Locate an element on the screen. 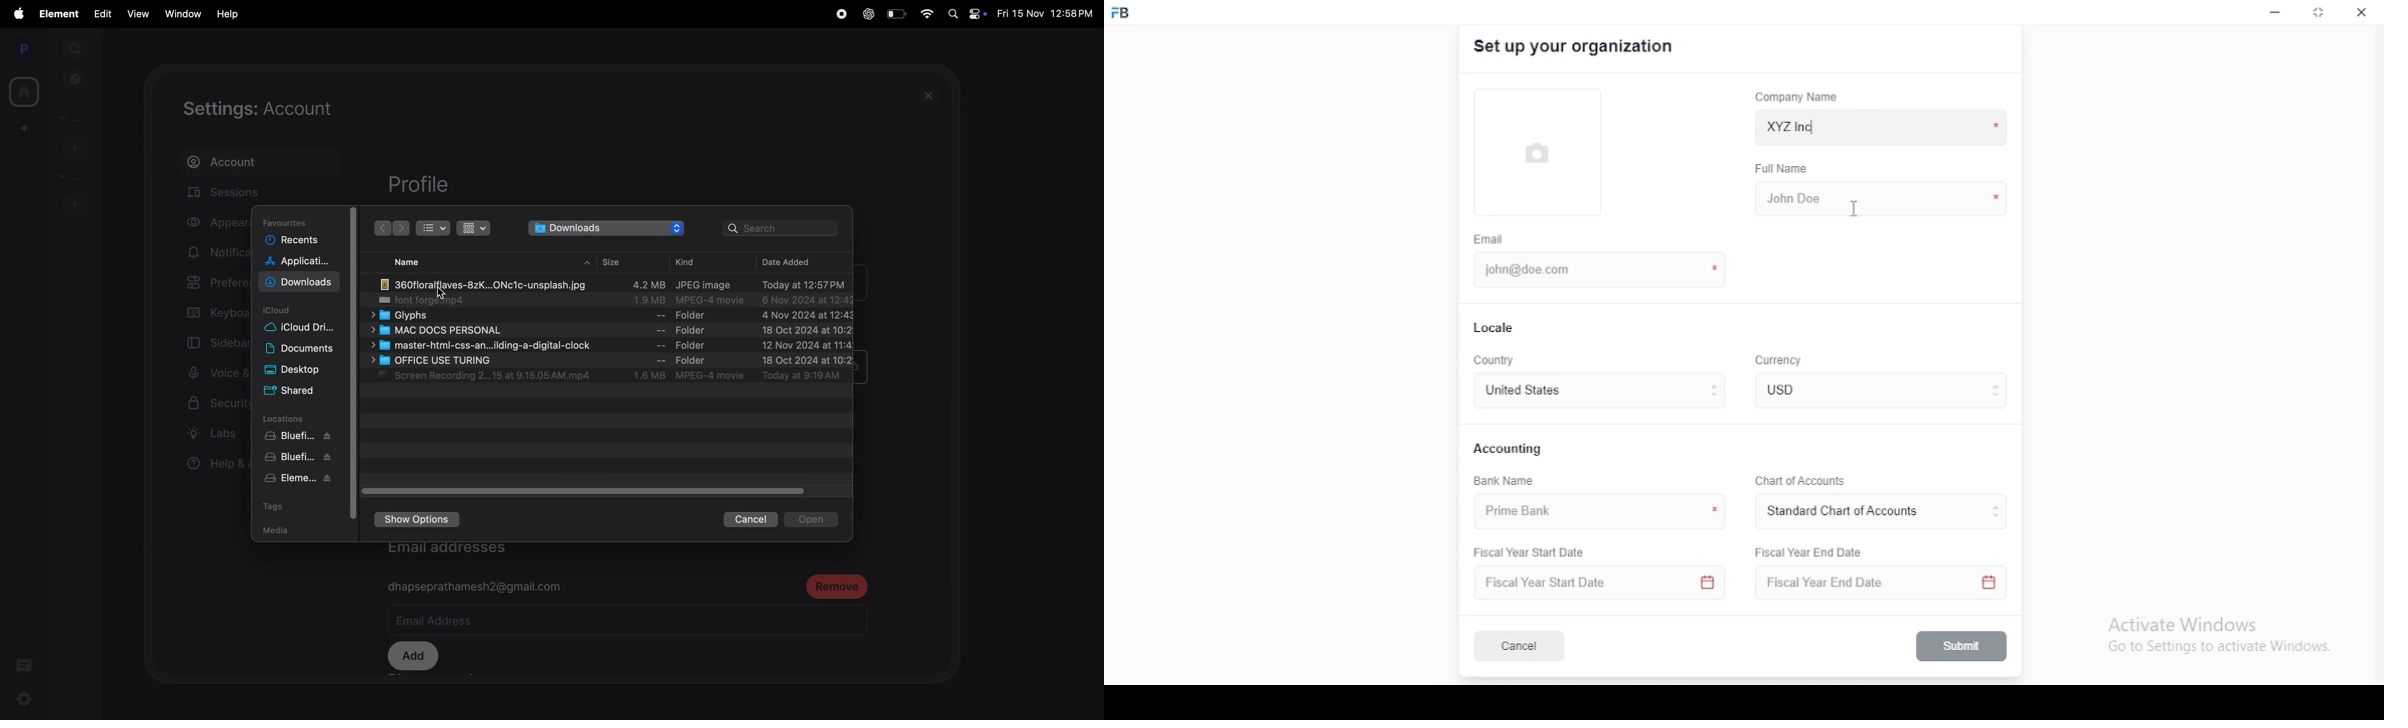 The width and height of the screenshot is (2408, 728). email addresses is located at coordinates (457, 552).